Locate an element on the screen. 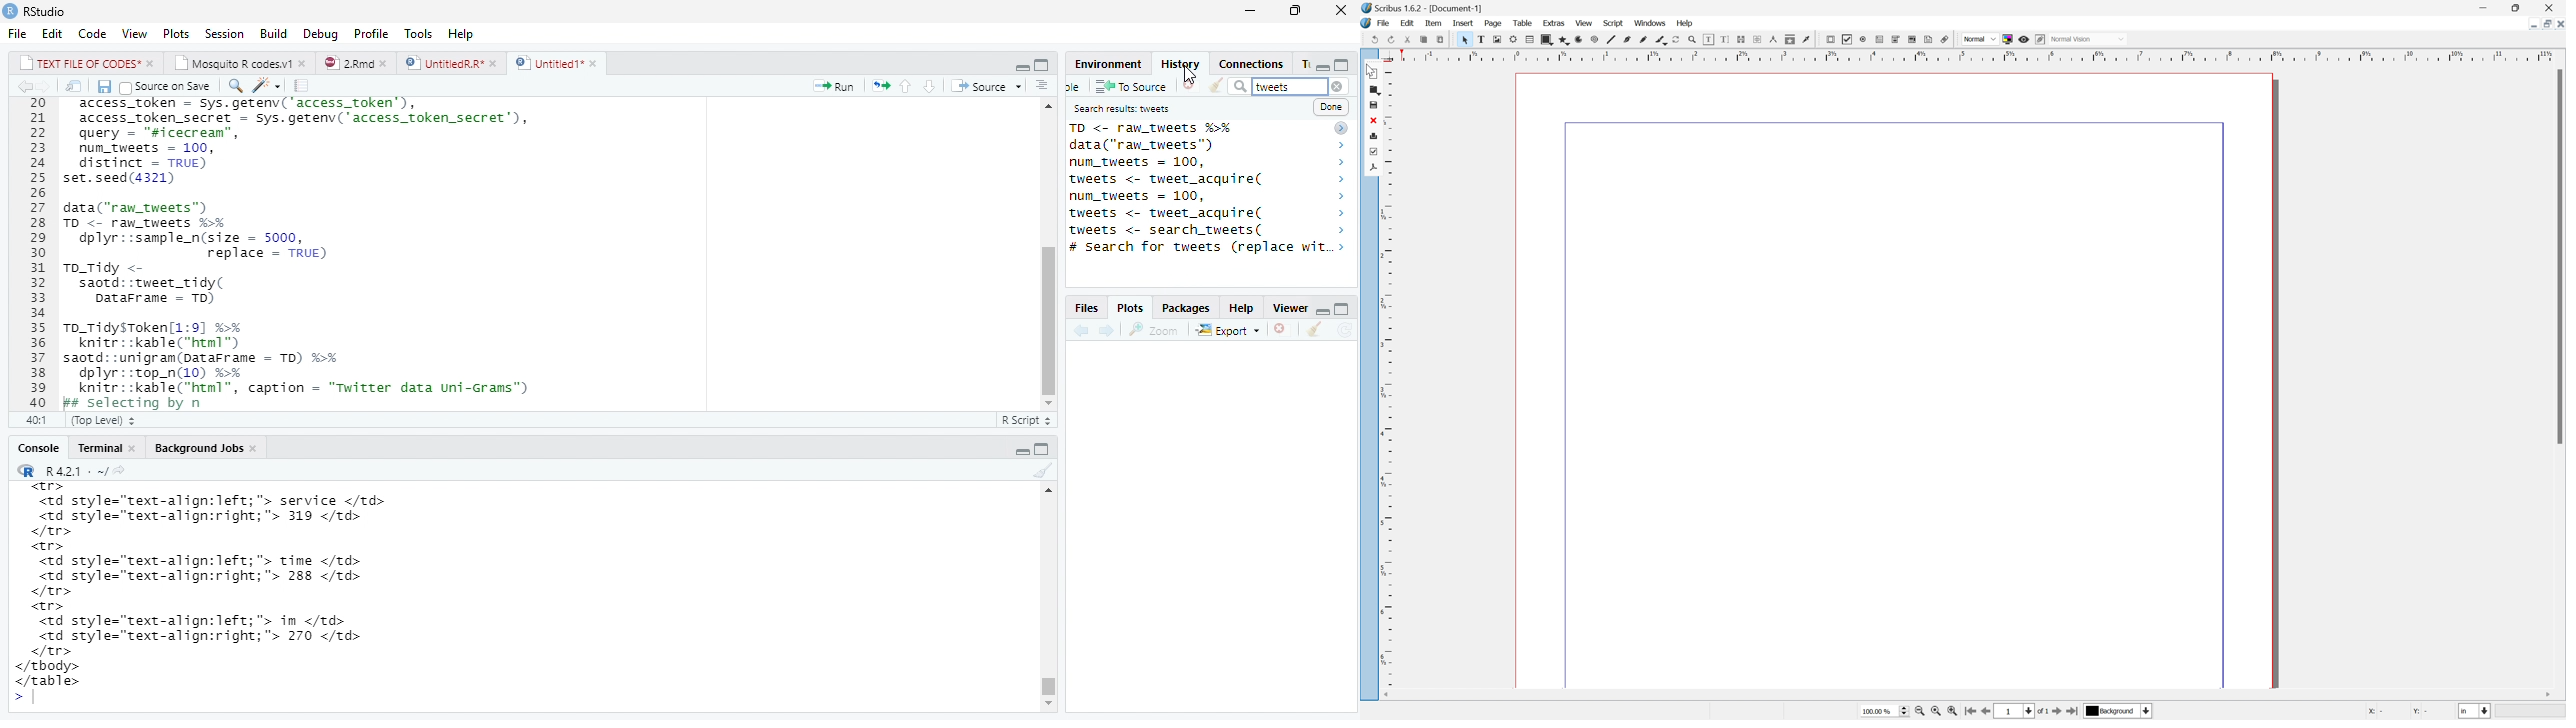 The image size is (2576, 728). Connections is located at coordinates (1263, 63).